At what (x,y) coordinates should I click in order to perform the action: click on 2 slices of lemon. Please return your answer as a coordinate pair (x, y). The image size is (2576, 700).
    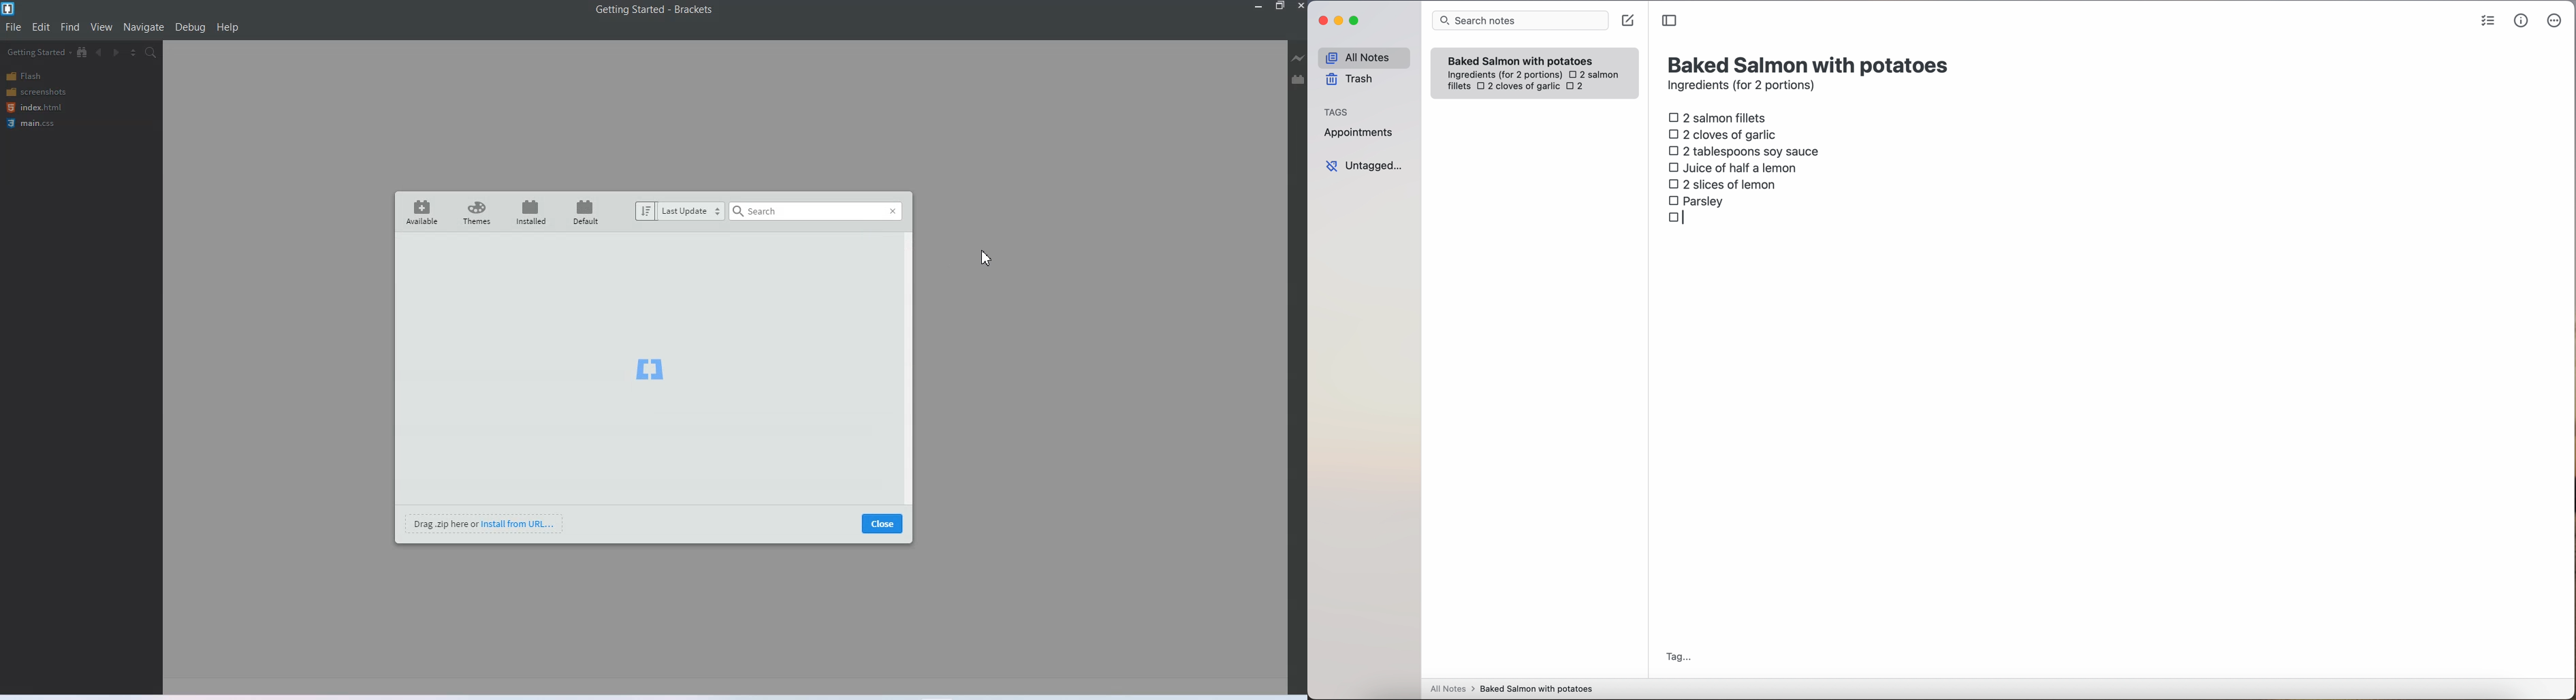
    Looking at the image, I should click on (1723, 184).